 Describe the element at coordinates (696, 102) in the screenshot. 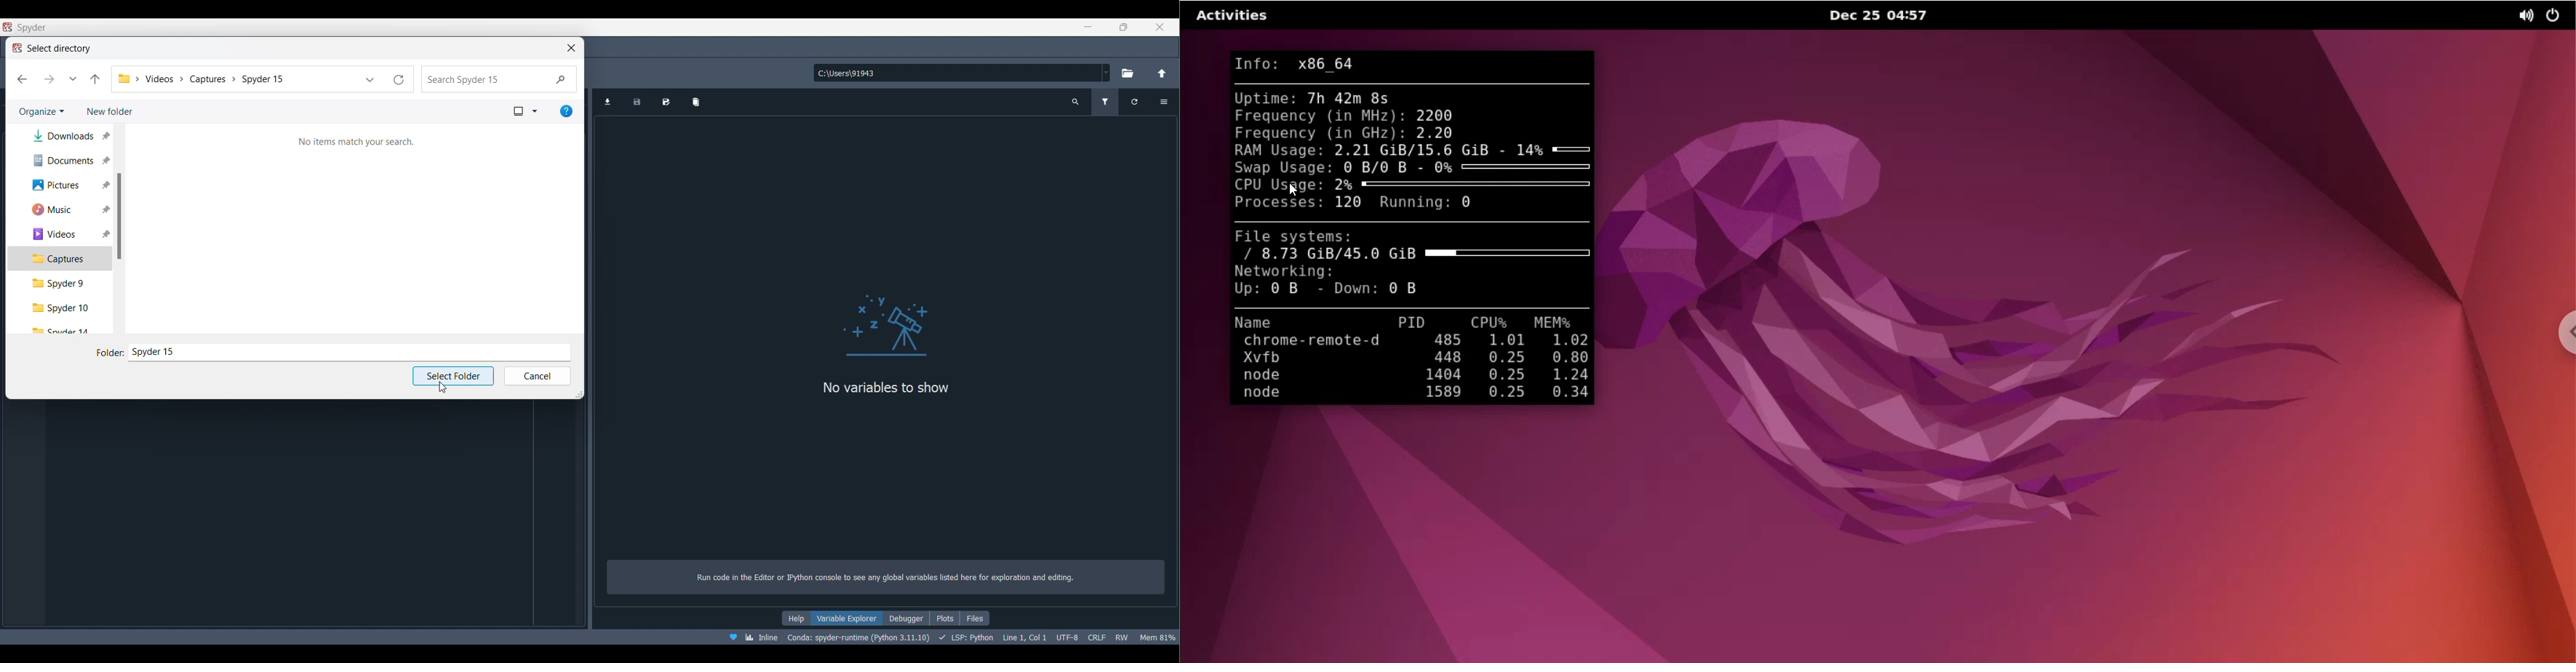

I see `Remove all variables` at that location.